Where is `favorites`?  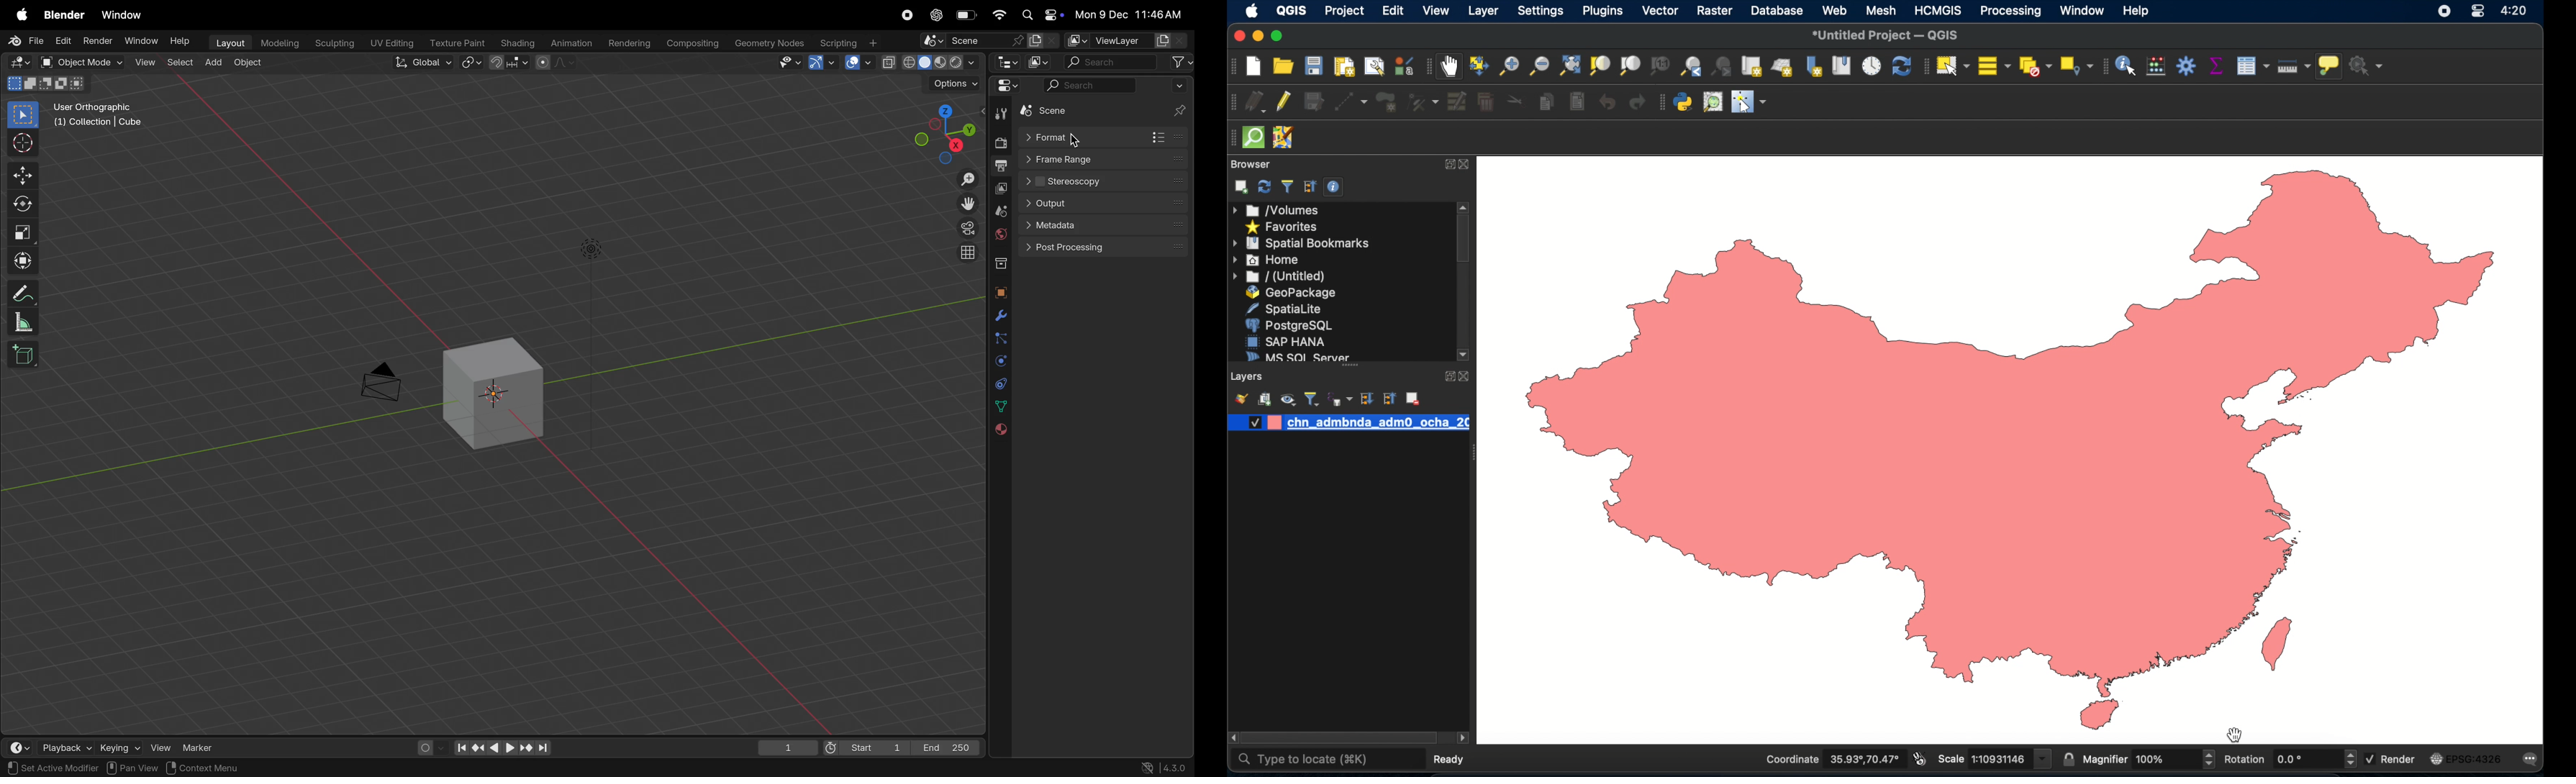 favorites is located at coordinates (1281, 227).